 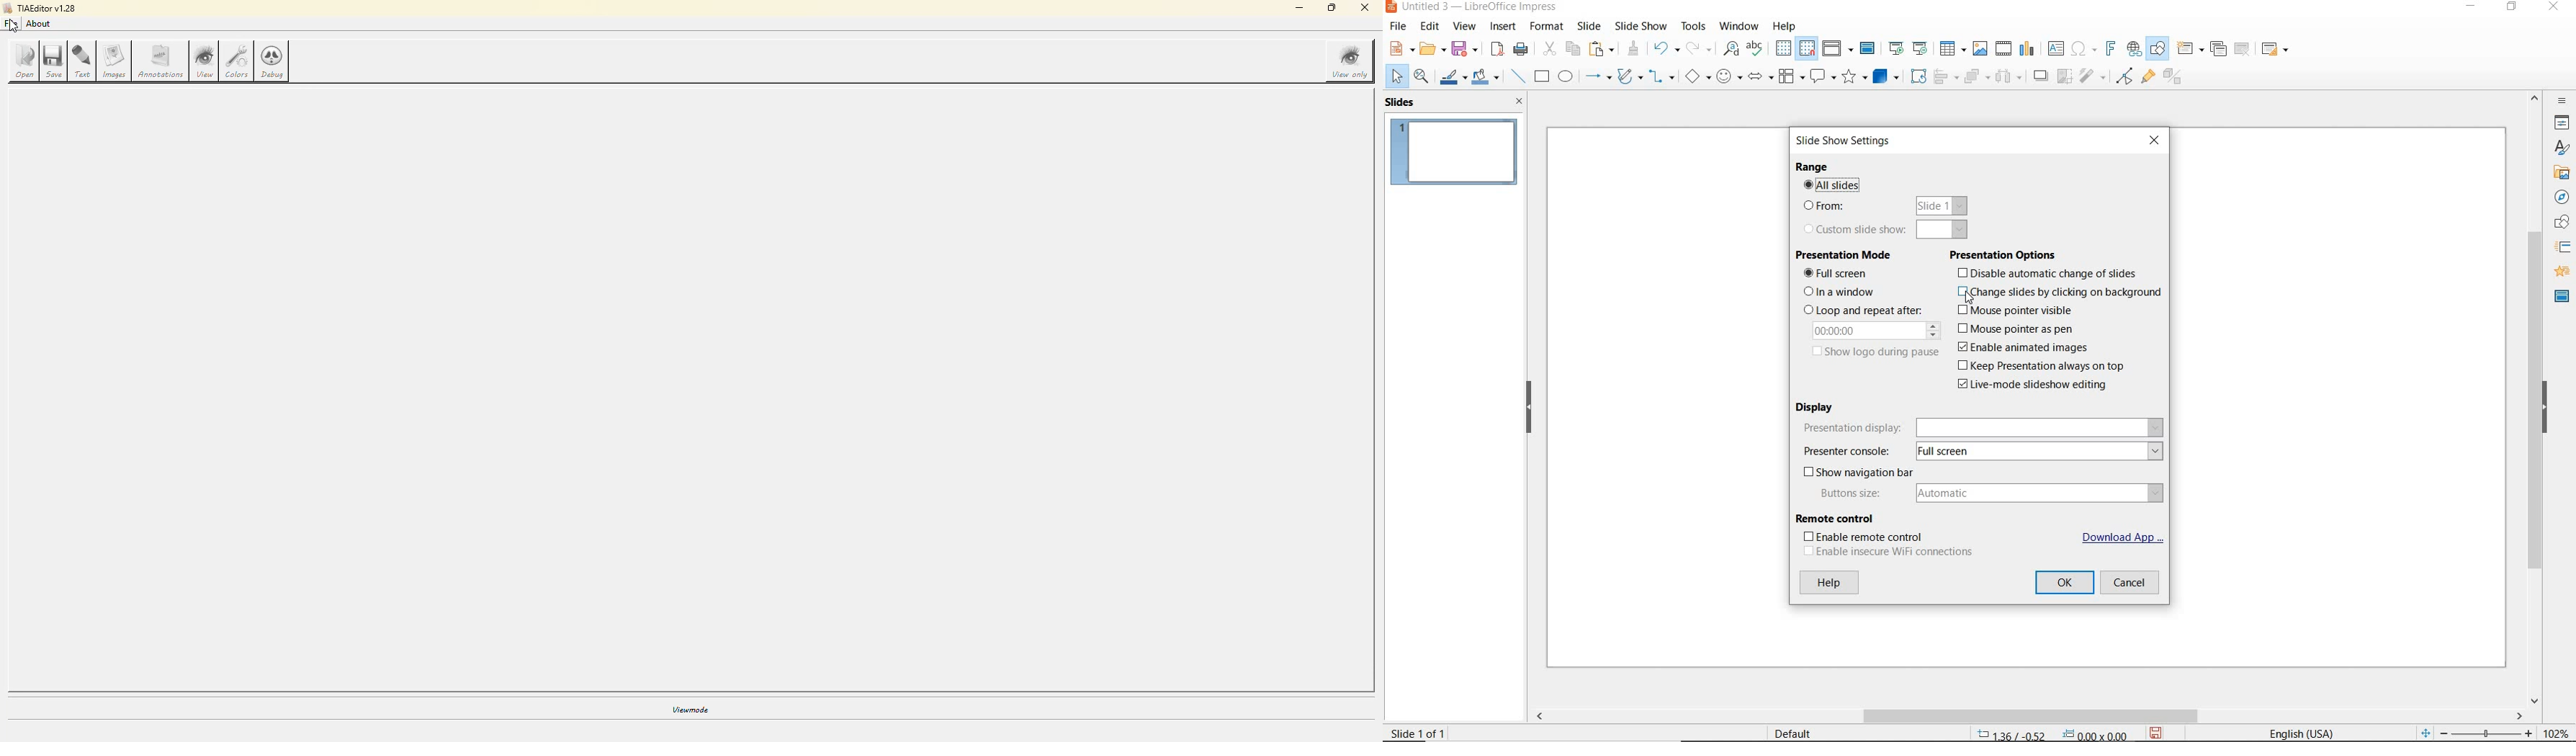 I want to click on keep presentation always on top, so click(x=2042, y=367).